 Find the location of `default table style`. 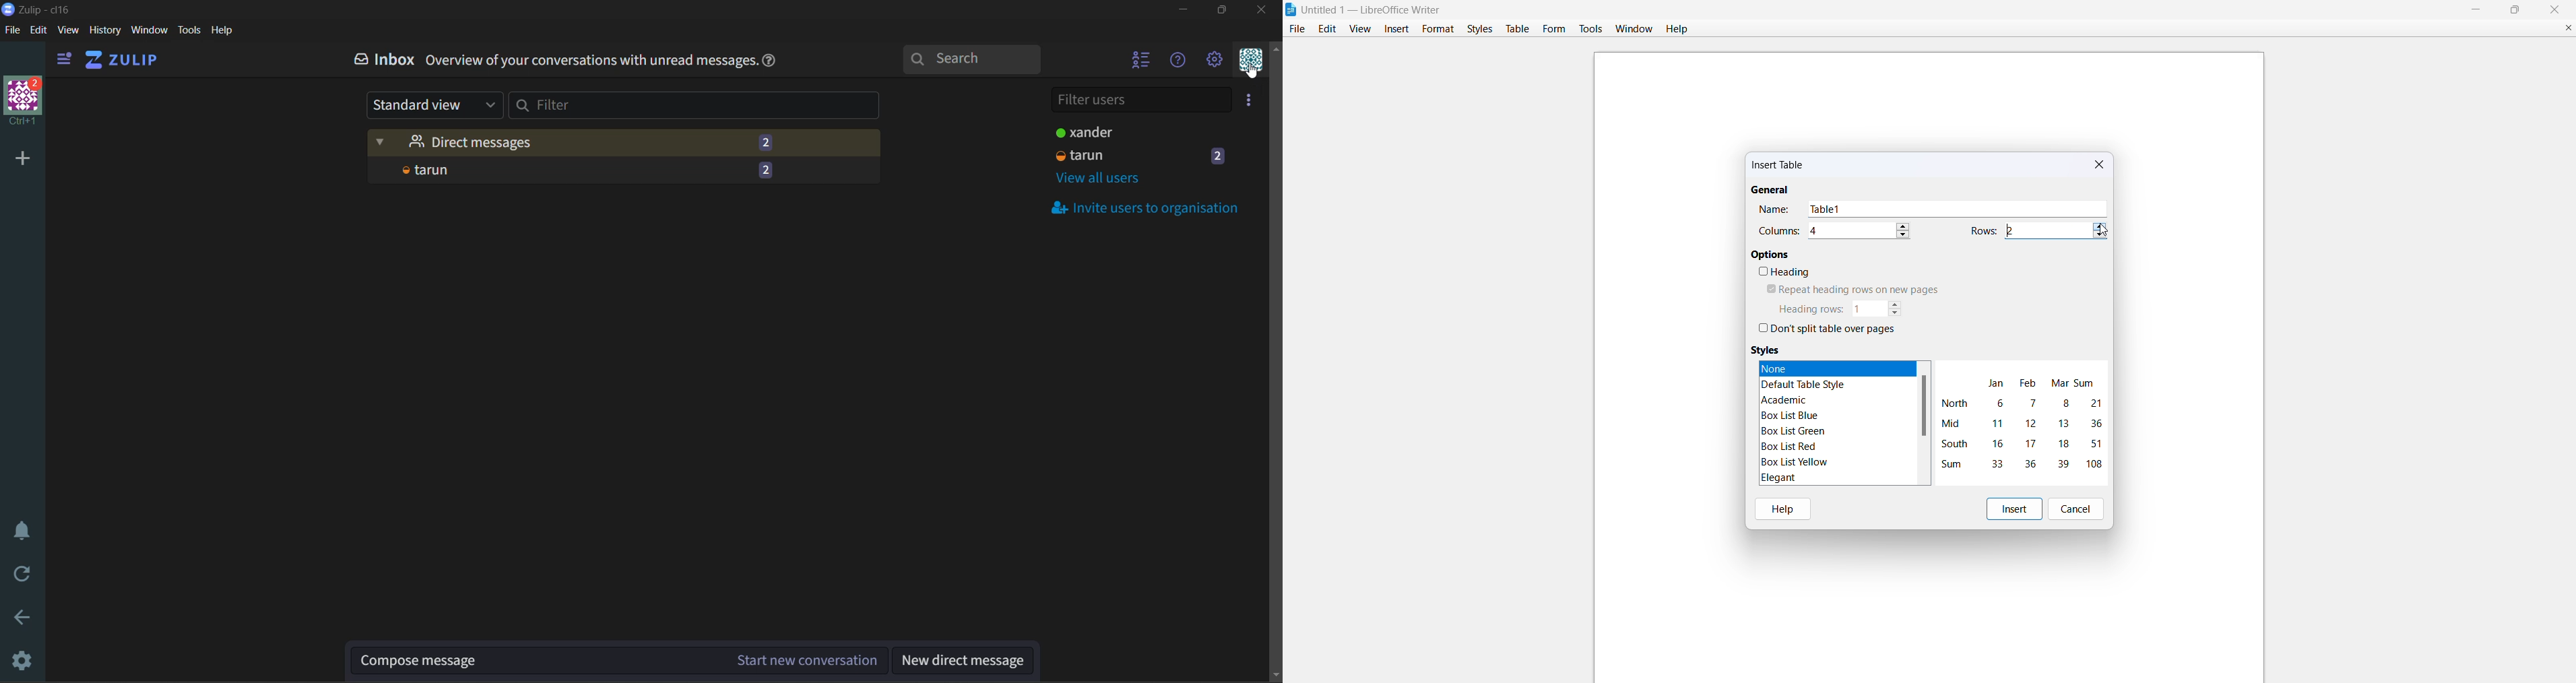

default table style is located at coordinates (1808, 384).